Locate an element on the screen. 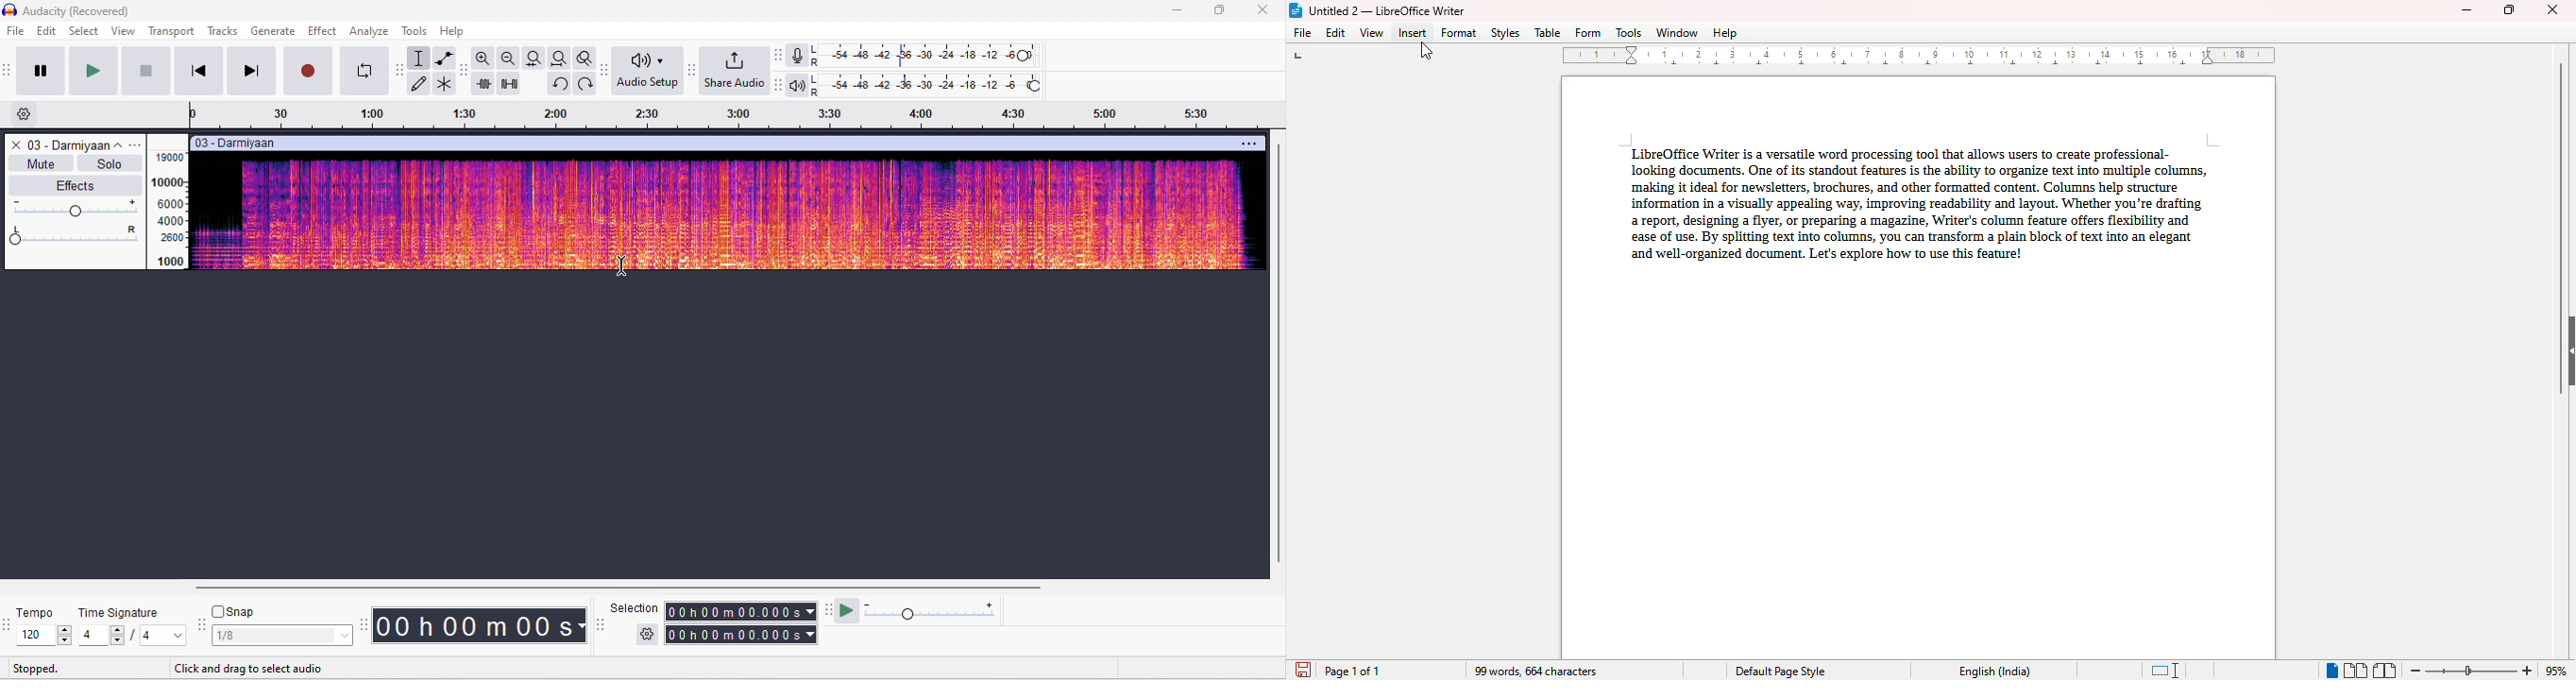  options is located at coordinates (1251, 142).